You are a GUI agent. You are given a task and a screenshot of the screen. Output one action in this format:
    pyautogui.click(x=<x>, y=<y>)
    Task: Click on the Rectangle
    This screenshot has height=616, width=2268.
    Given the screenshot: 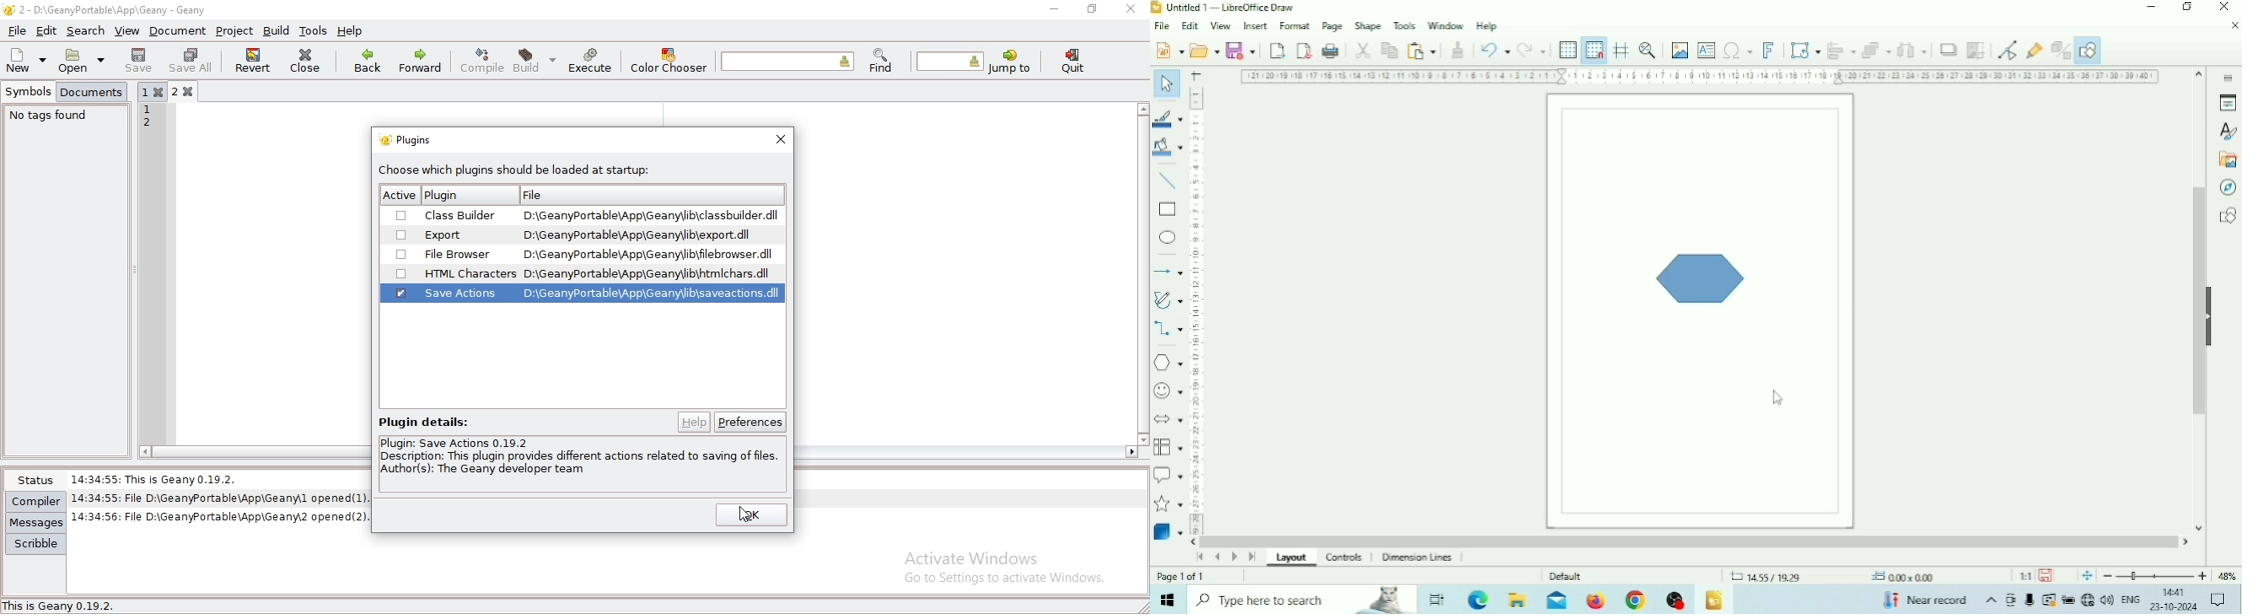 What is the action you would take?
    pyautogui.click(x=1167, y=210)
    